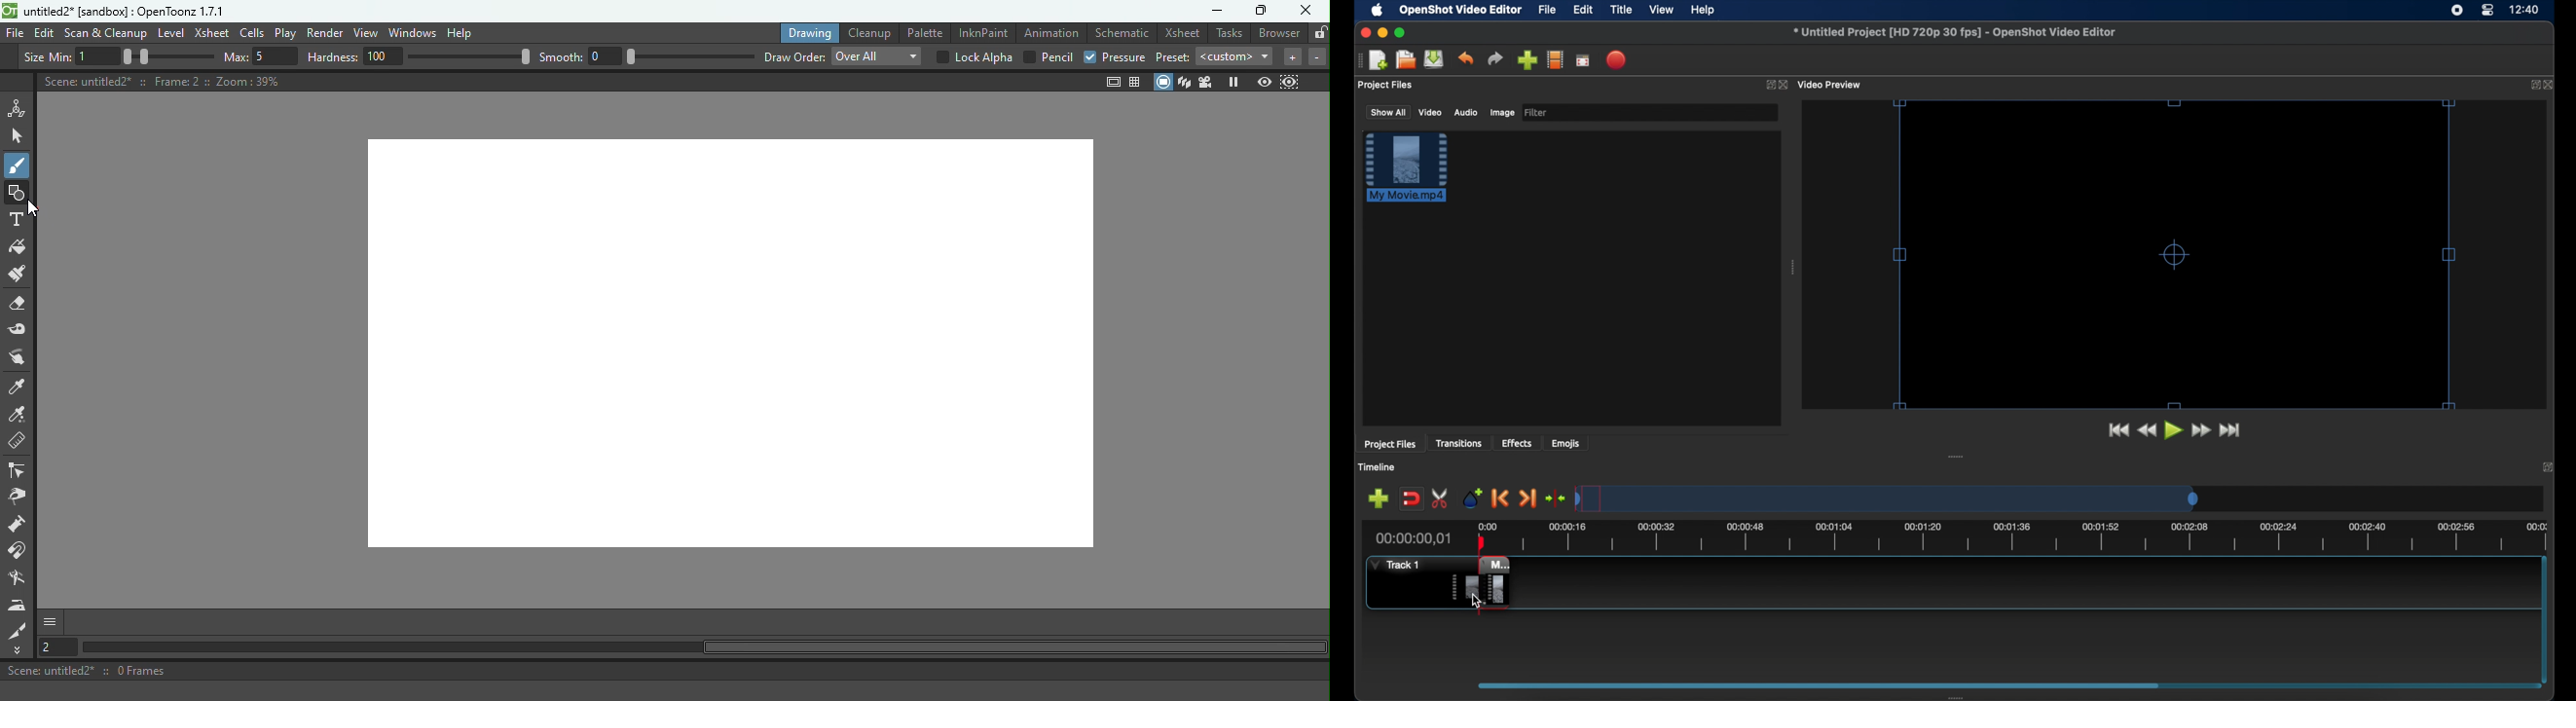 The image size is (2576, 728). Describe the element at coordinates (1486, 524) in the screenshot. I see `0.00` at that location.